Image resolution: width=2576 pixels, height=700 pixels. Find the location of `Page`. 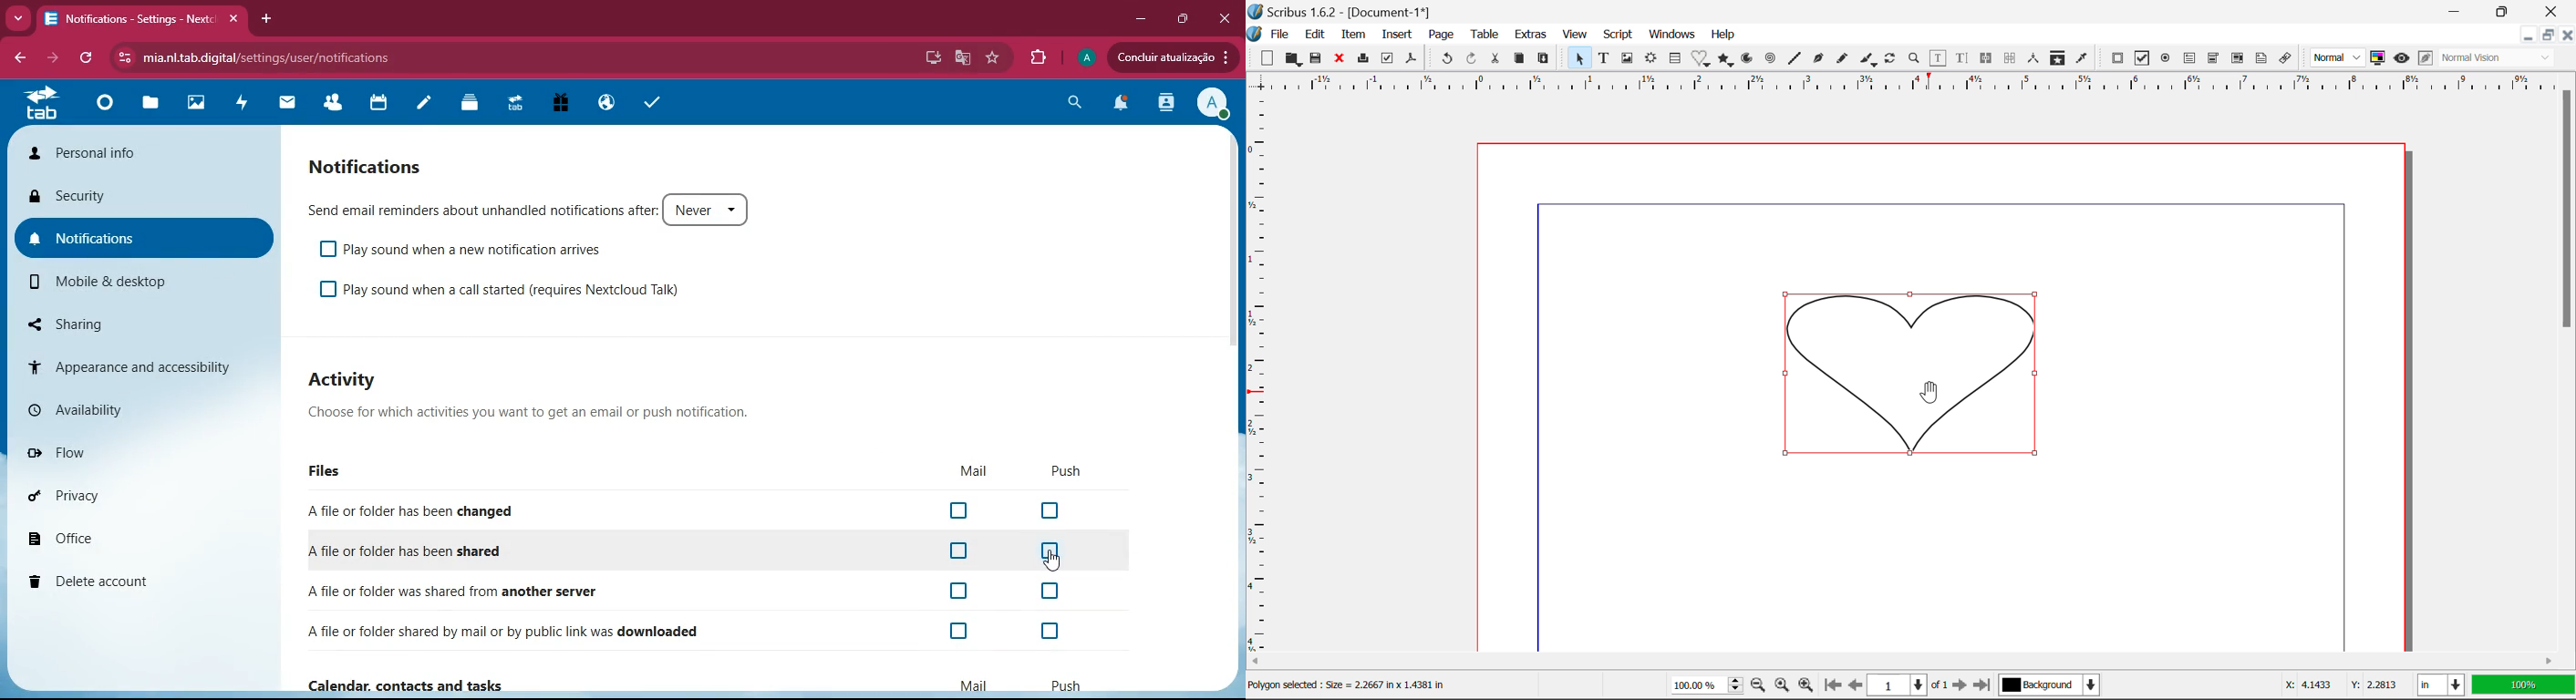

Page is located at coordinates (1443, 35).